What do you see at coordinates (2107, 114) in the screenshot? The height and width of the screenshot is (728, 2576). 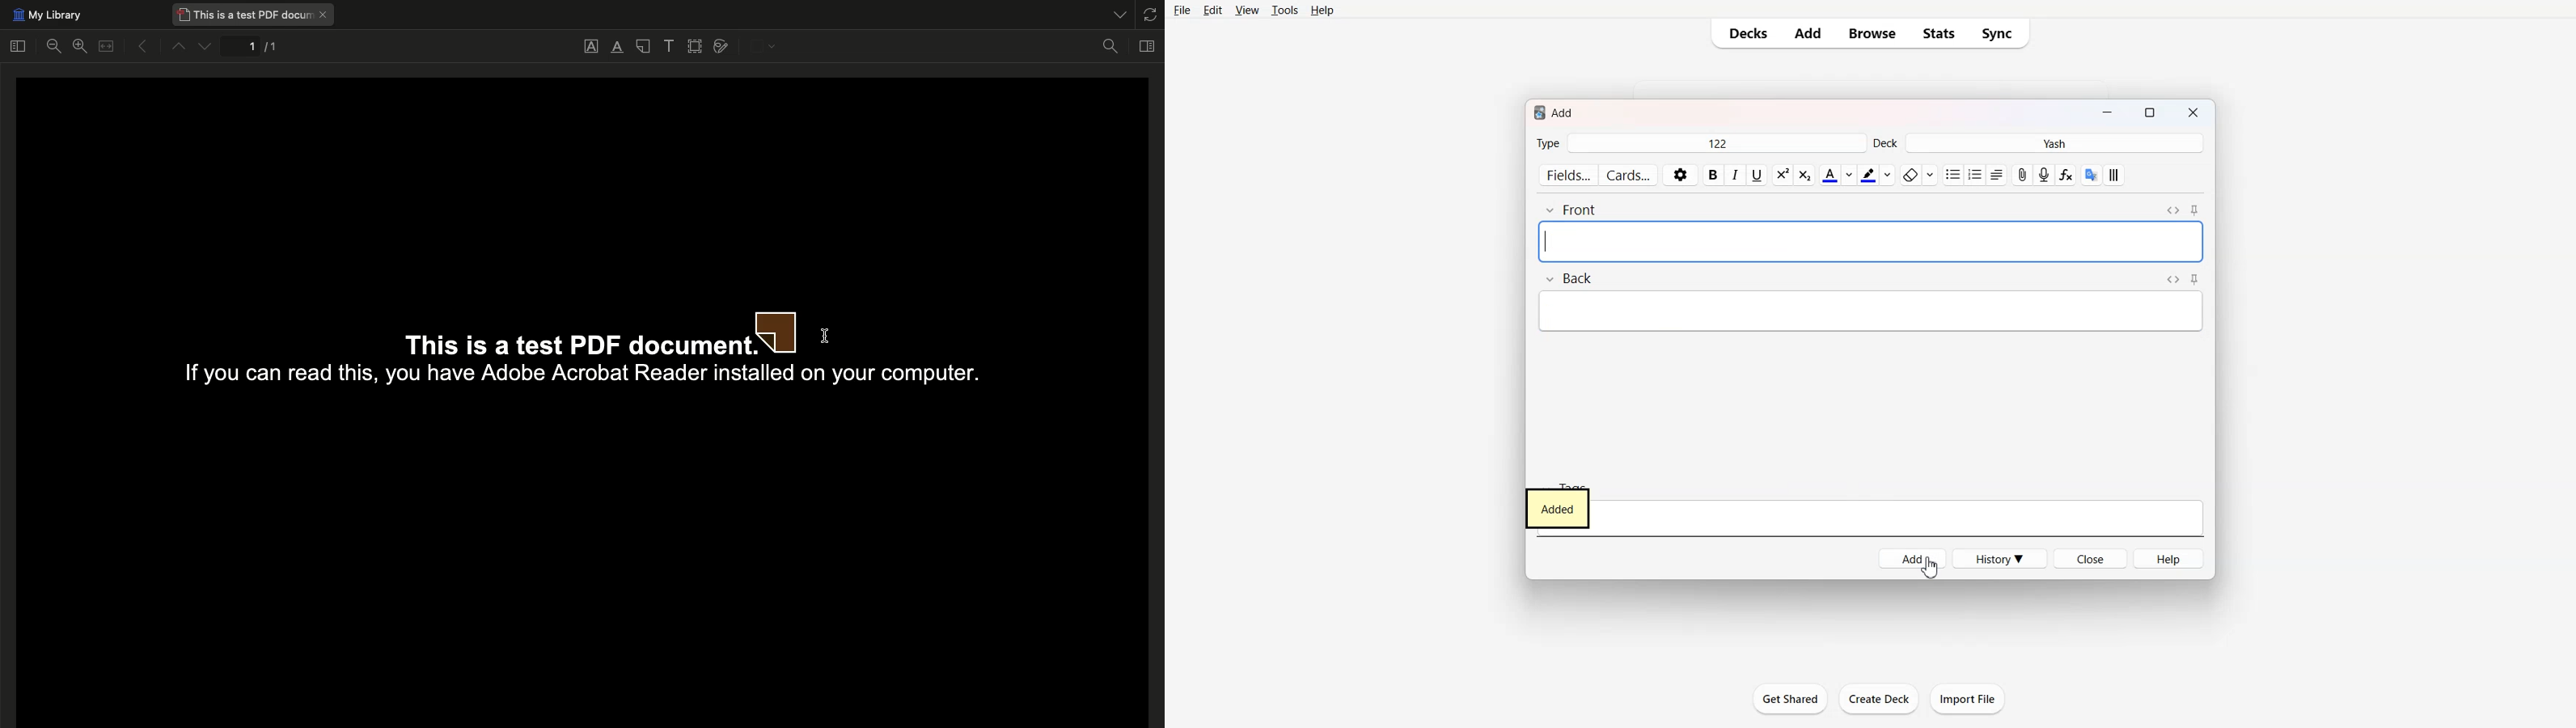 I see `Minimize` at bounding box center [2107, 114].